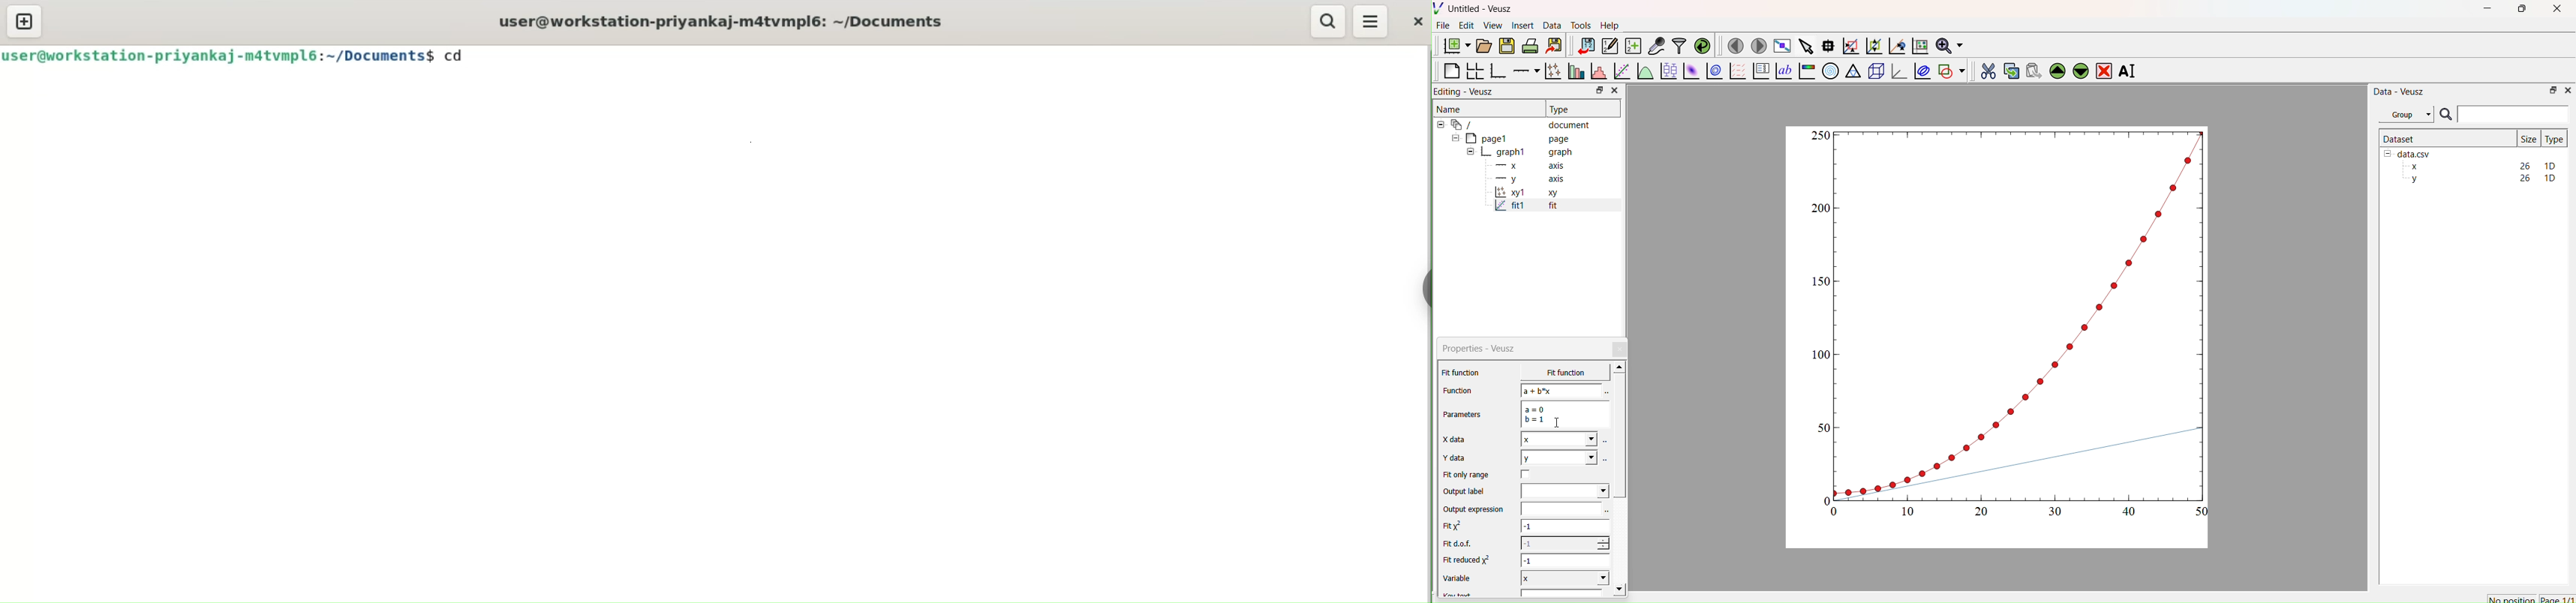  Describe the element at coordinates (1443, 25) in the screenshot. I see `File` at that location.